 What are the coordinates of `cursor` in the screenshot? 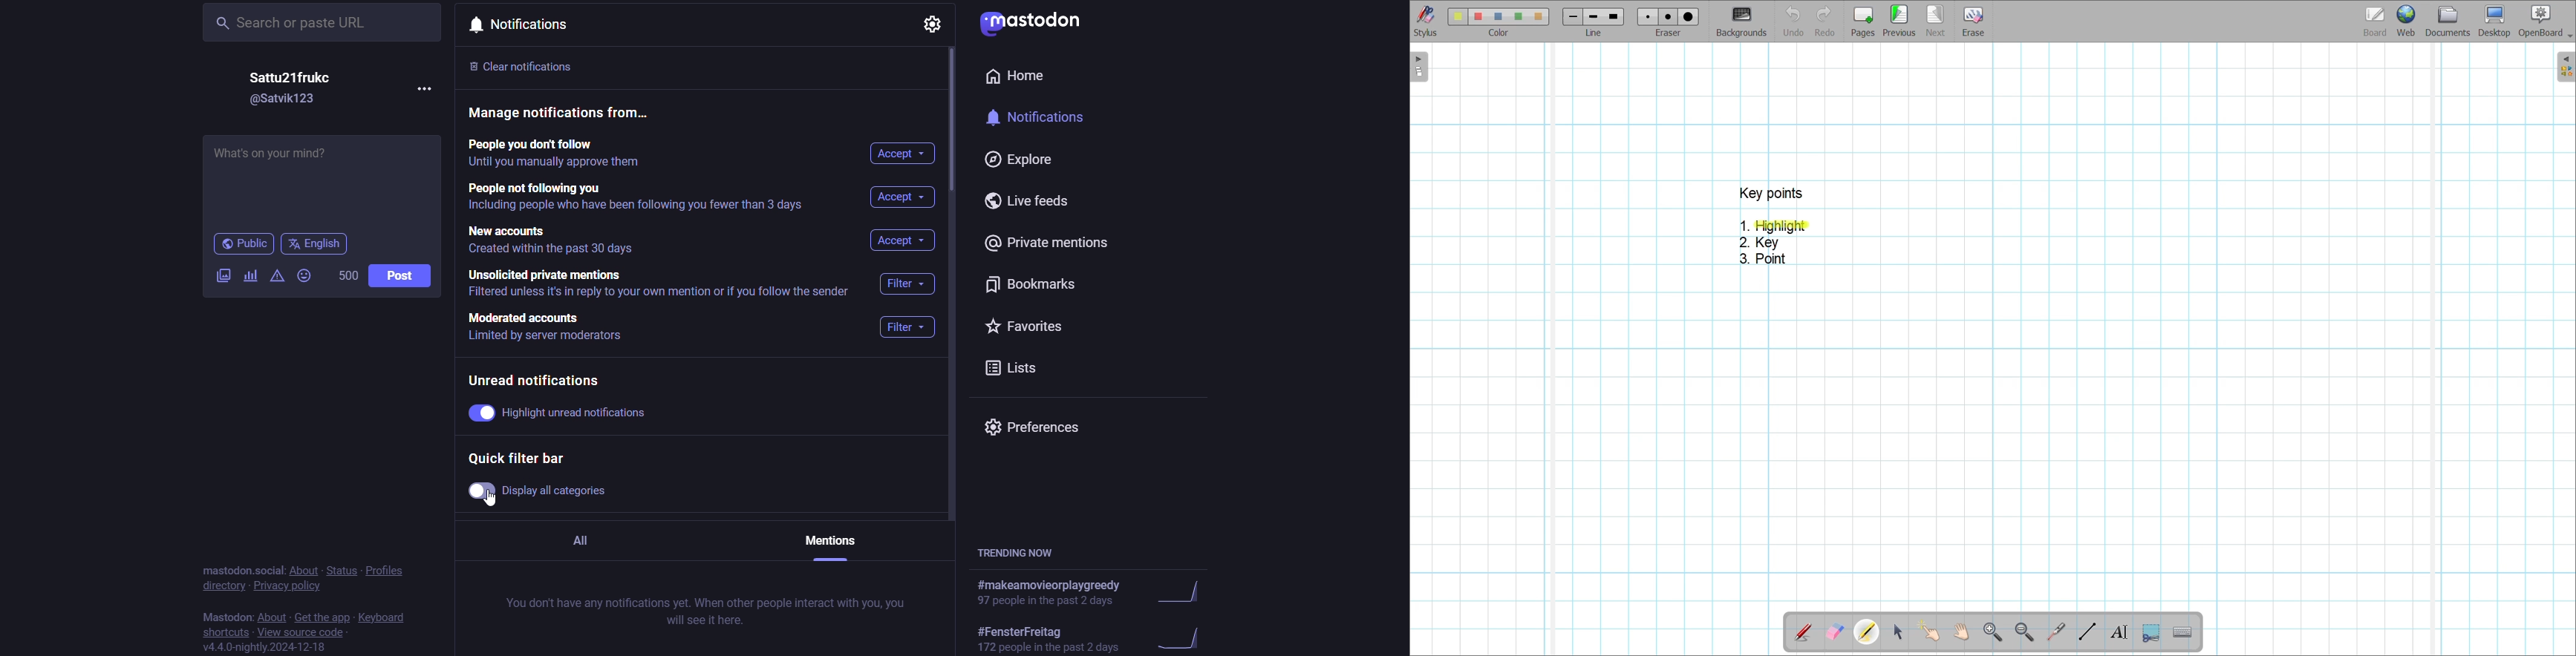 It's located at (493, 502).